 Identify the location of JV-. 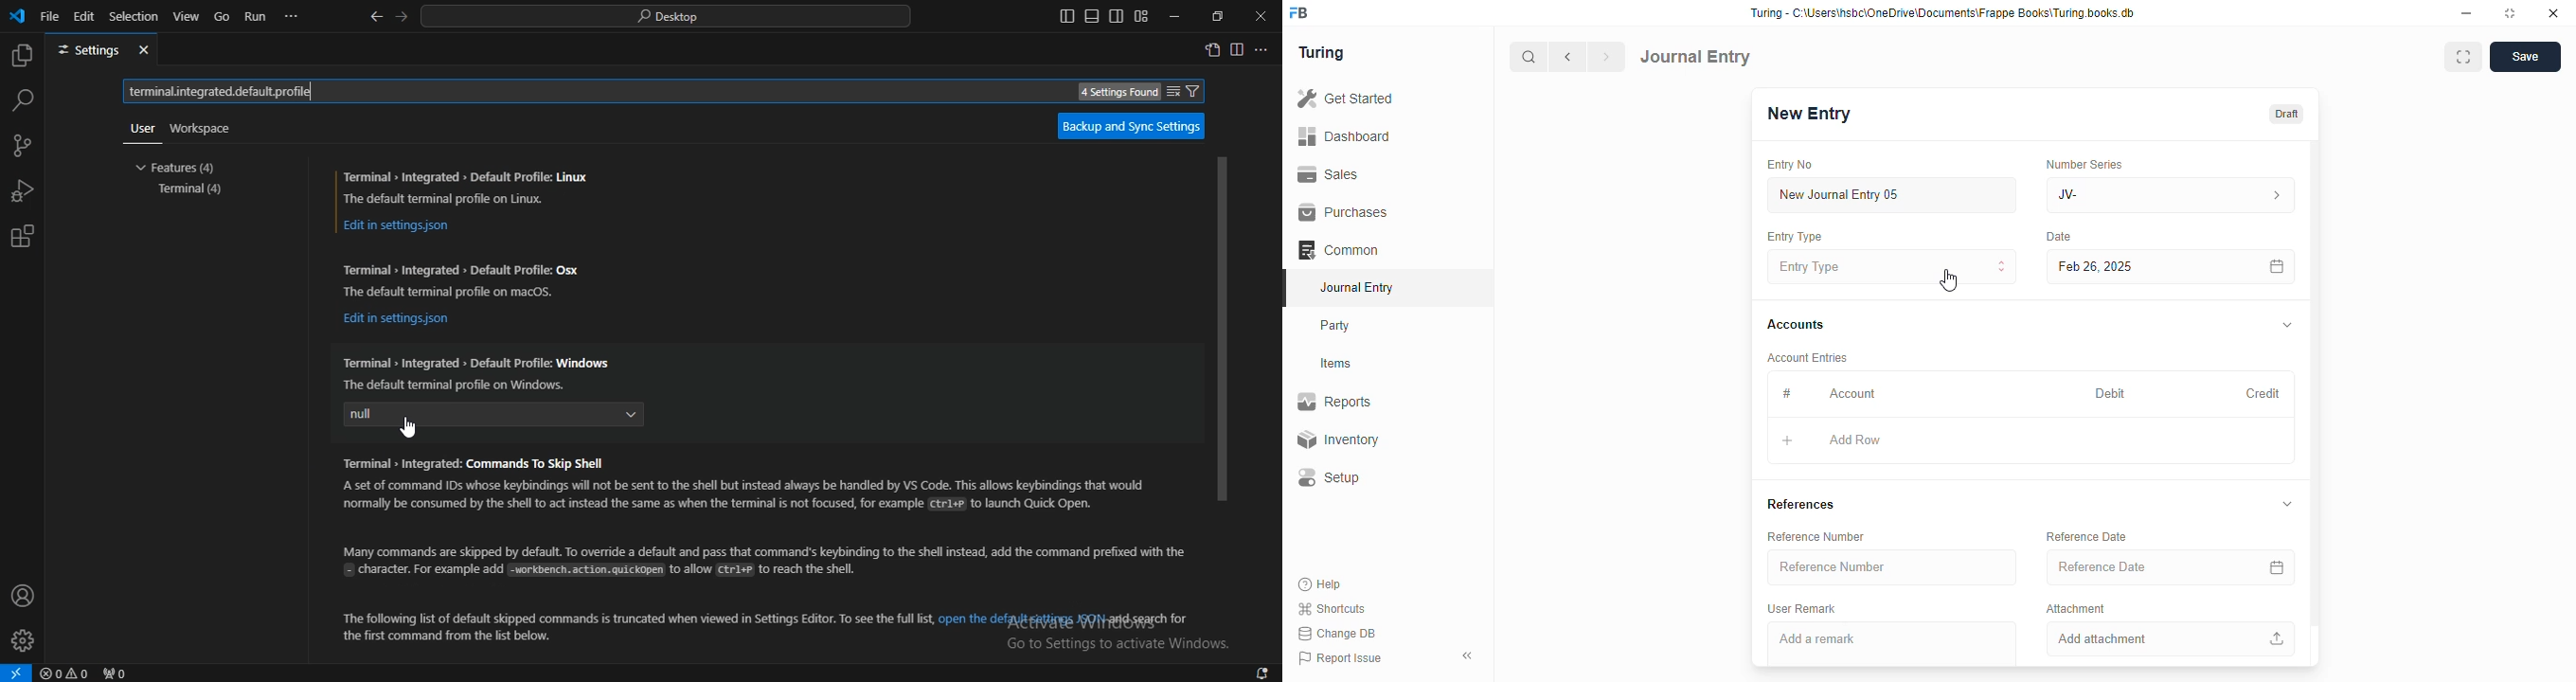
(2172, 195).